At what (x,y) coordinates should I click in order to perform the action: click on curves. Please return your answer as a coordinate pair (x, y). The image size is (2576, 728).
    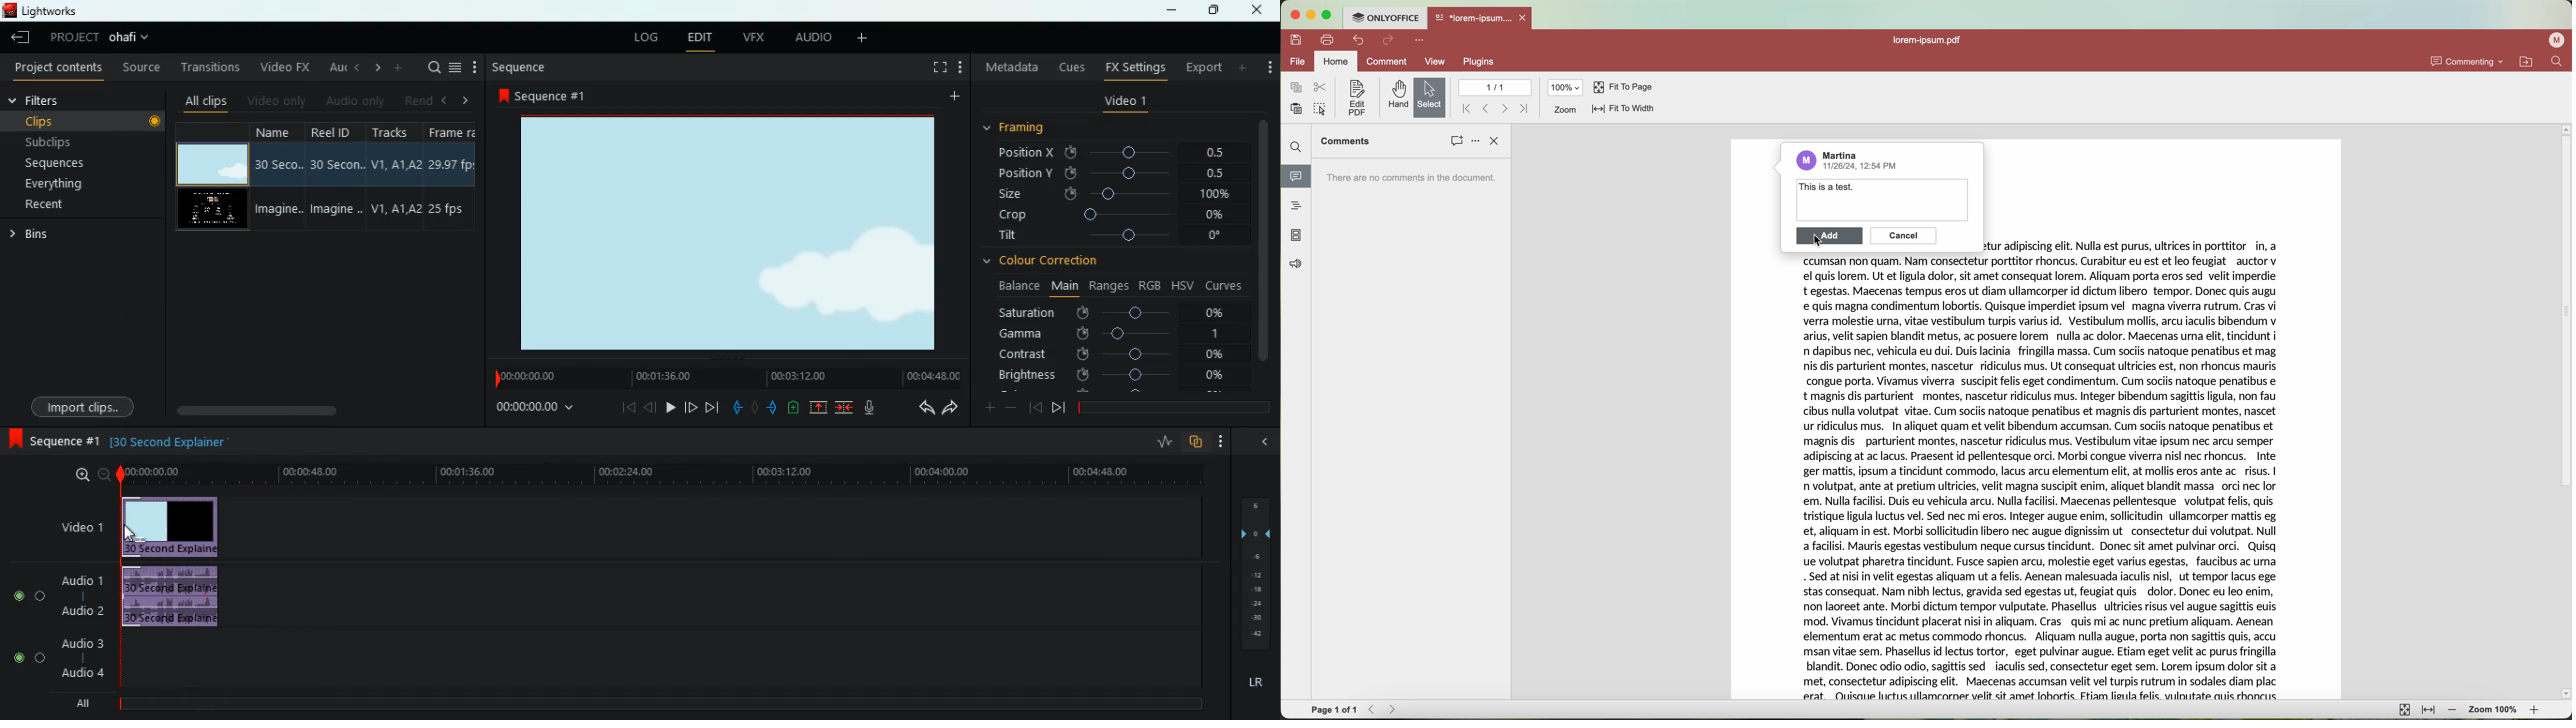
    Looking at the image, I should click on (1224, 287).